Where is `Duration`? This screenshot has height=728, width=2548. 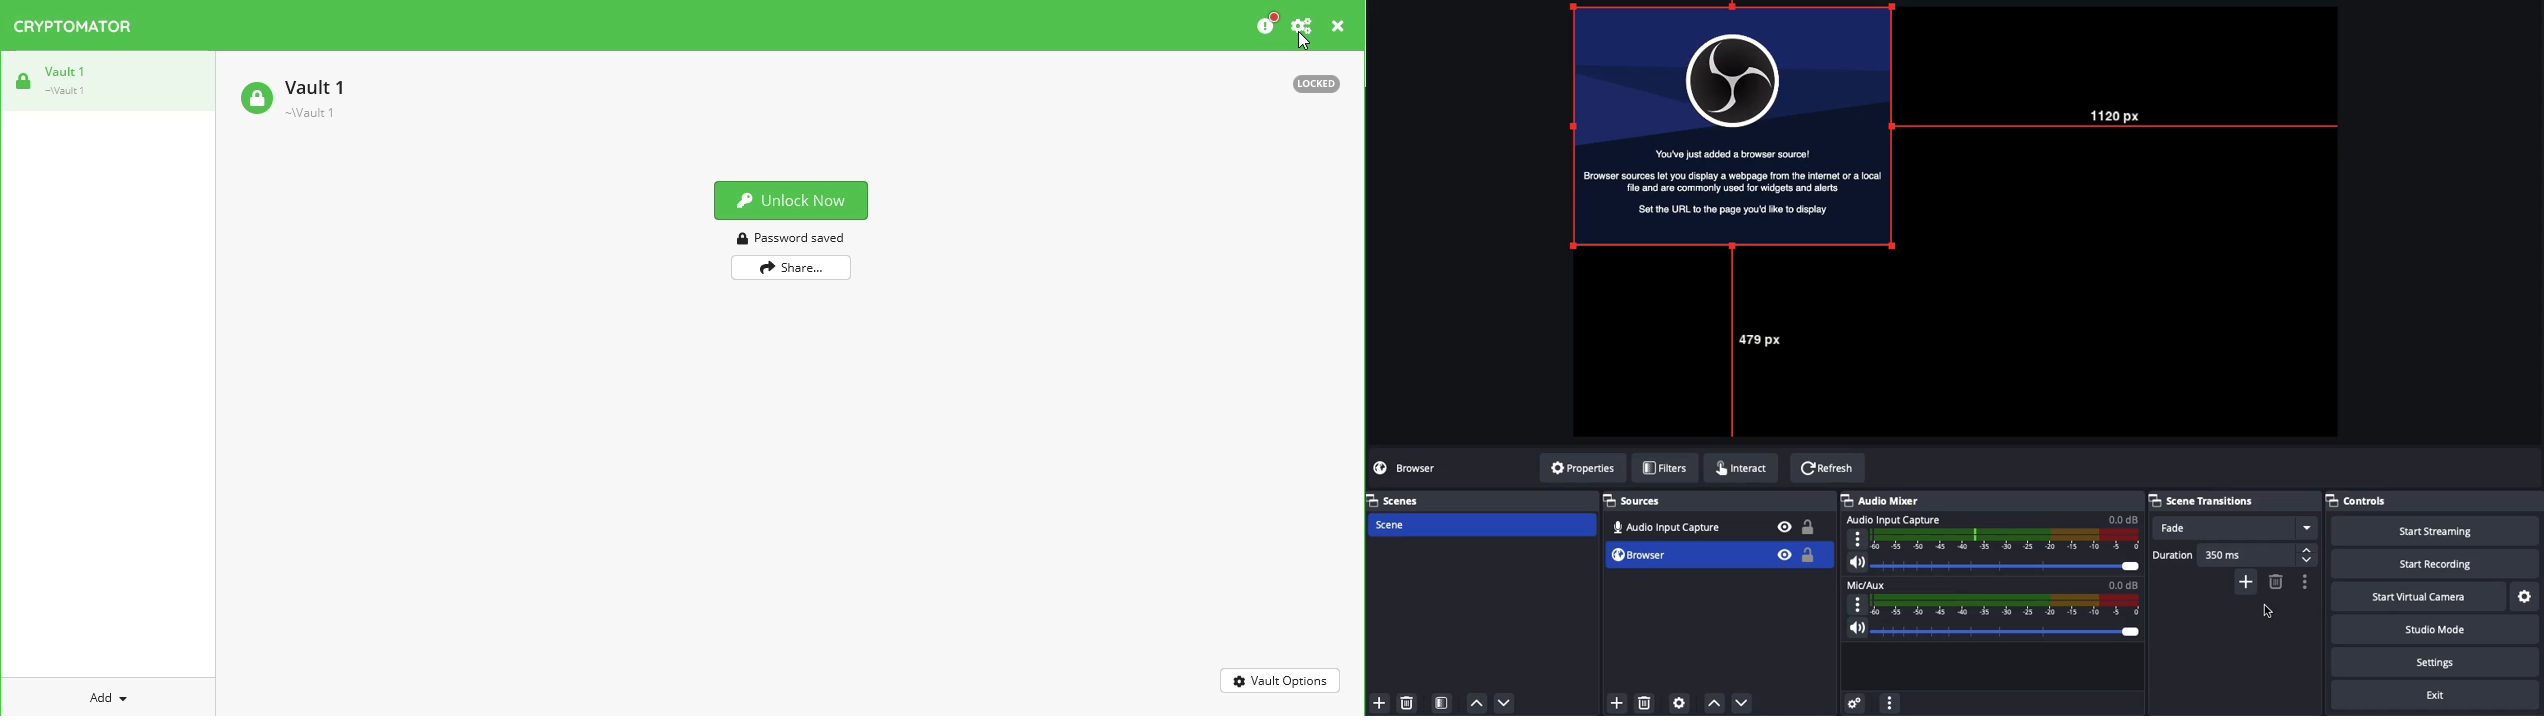
Duration is located at coordinates (2234, 555).